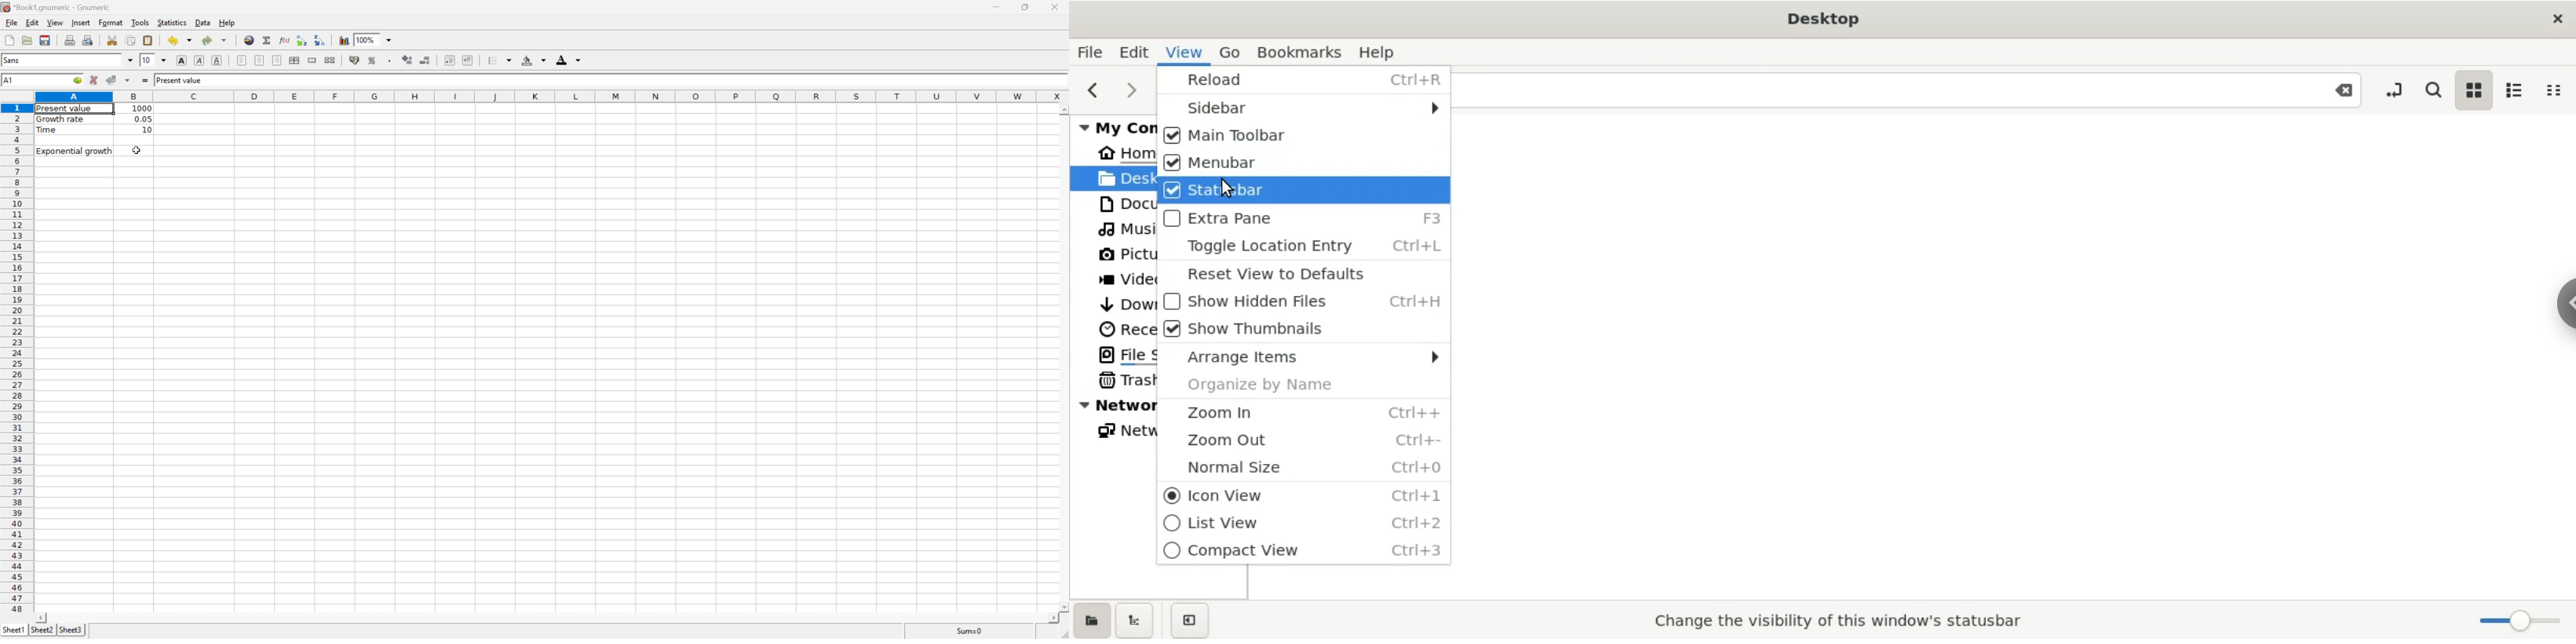 This screenshot has height=644, width=2576. Describe the element at coordinates (294, 60) in the screenshot. I see `Center horizontally across selection` at that location.